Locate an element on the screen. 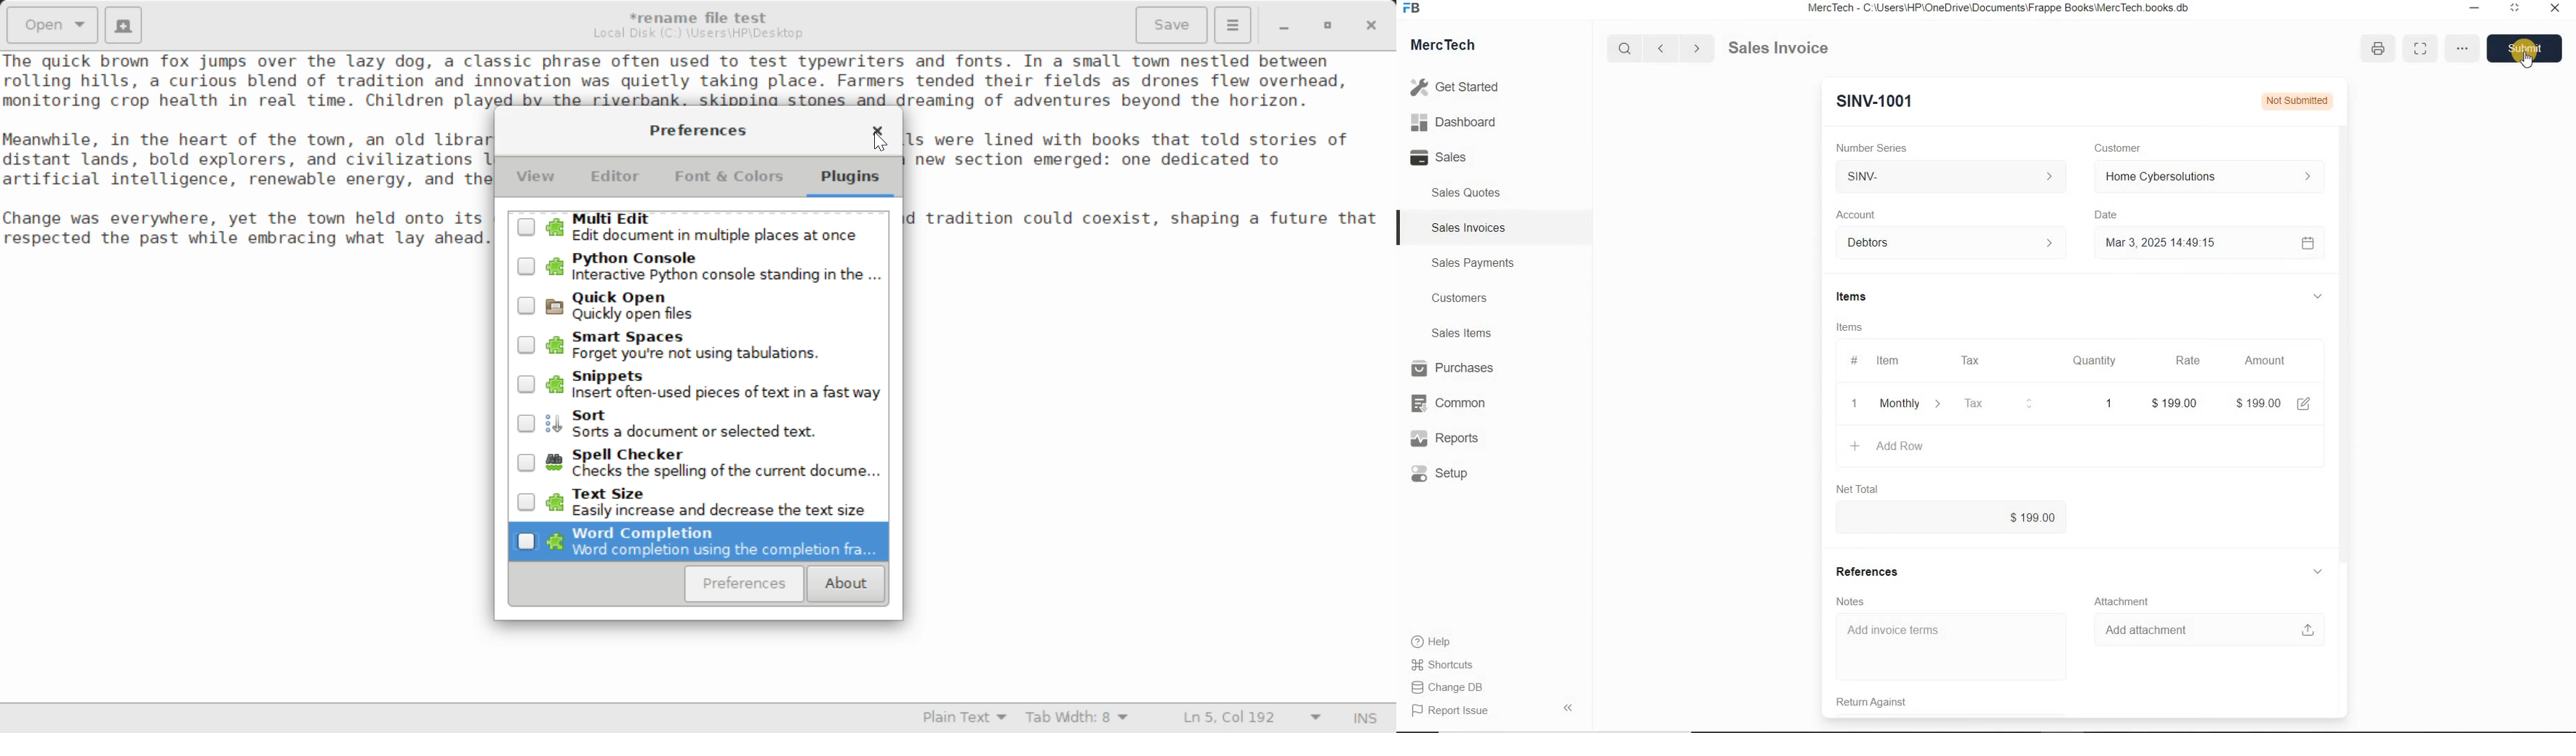  Mar 3, 2025 14:49:15 is located at coordinates (2165, 242).